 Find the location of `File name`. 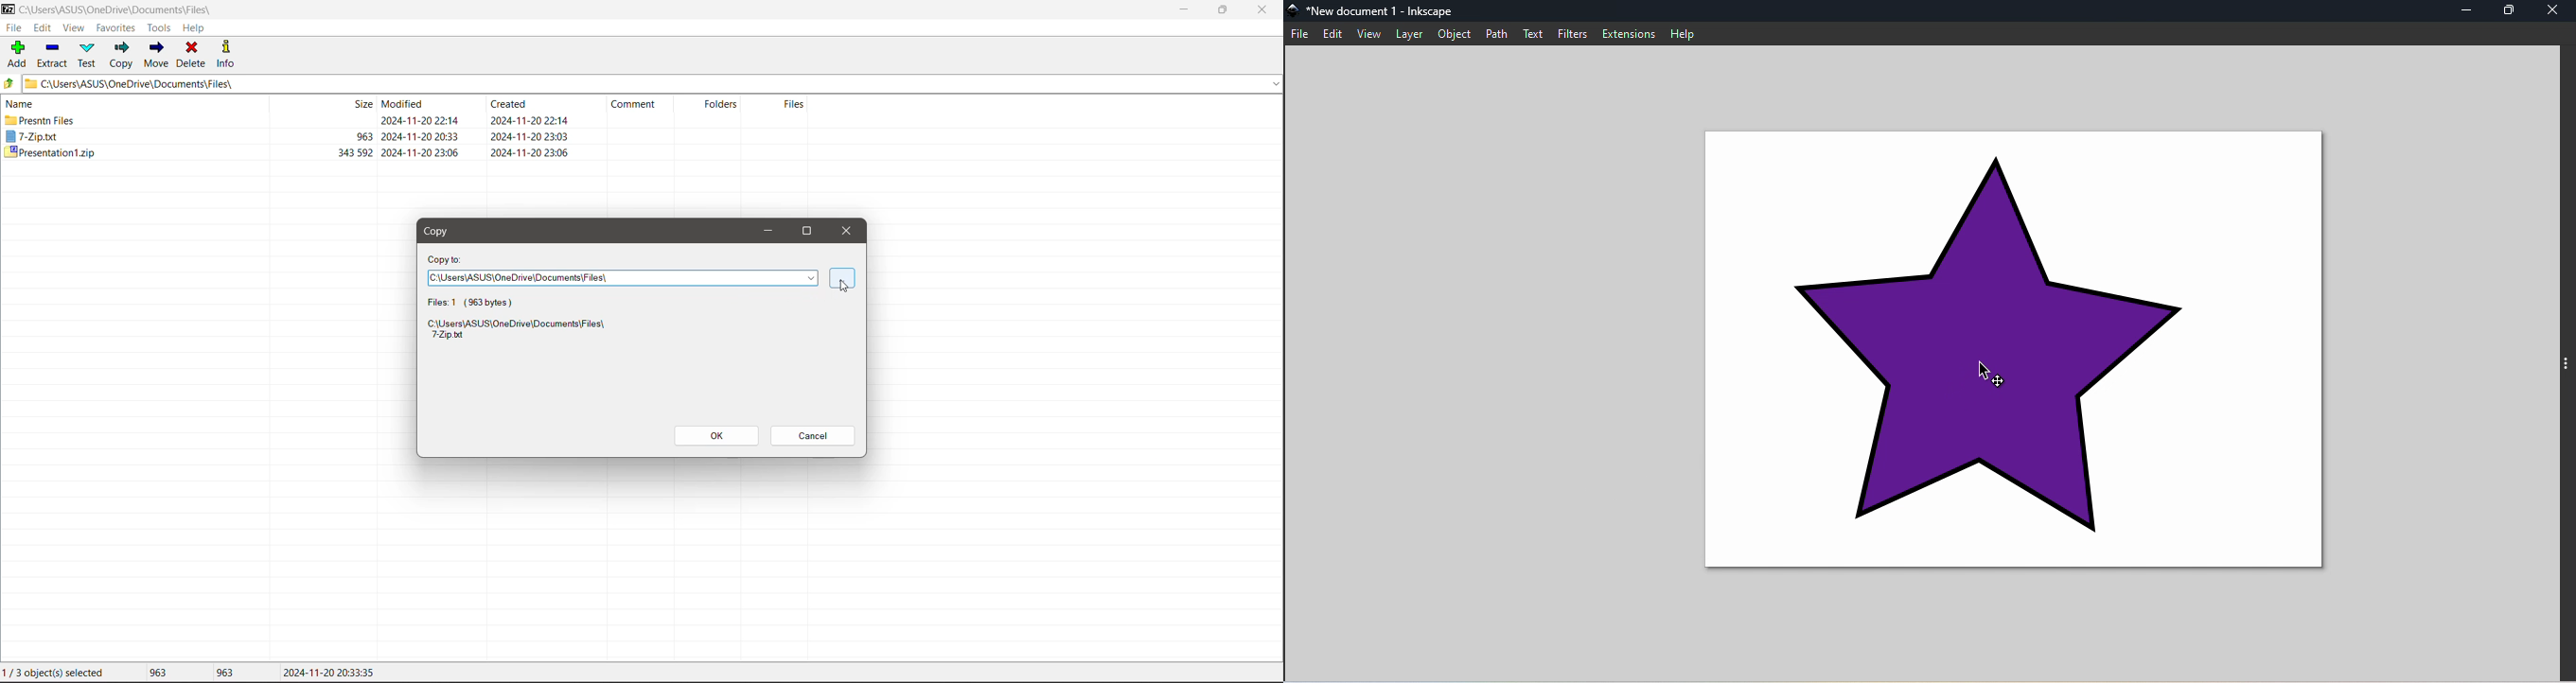

File name is located at coordinates (1380, 10).